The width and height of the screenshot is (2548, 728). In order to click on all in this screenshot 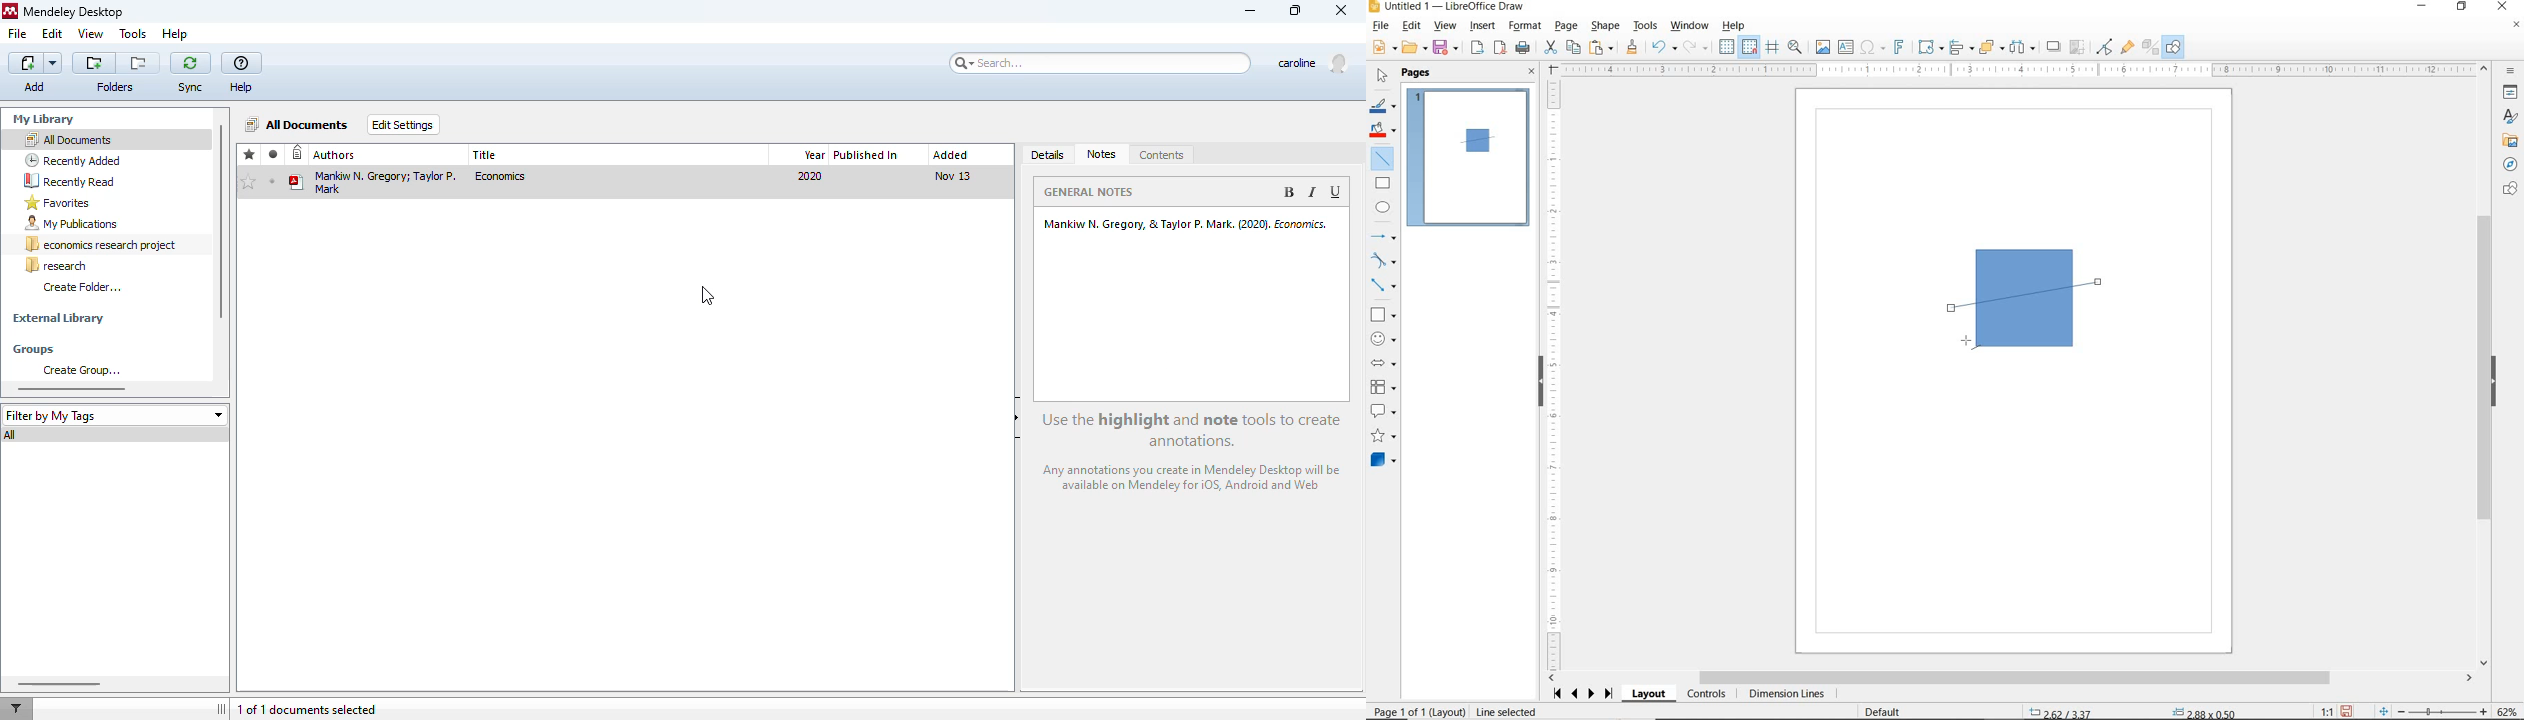, I will do `click(12, 435)`.